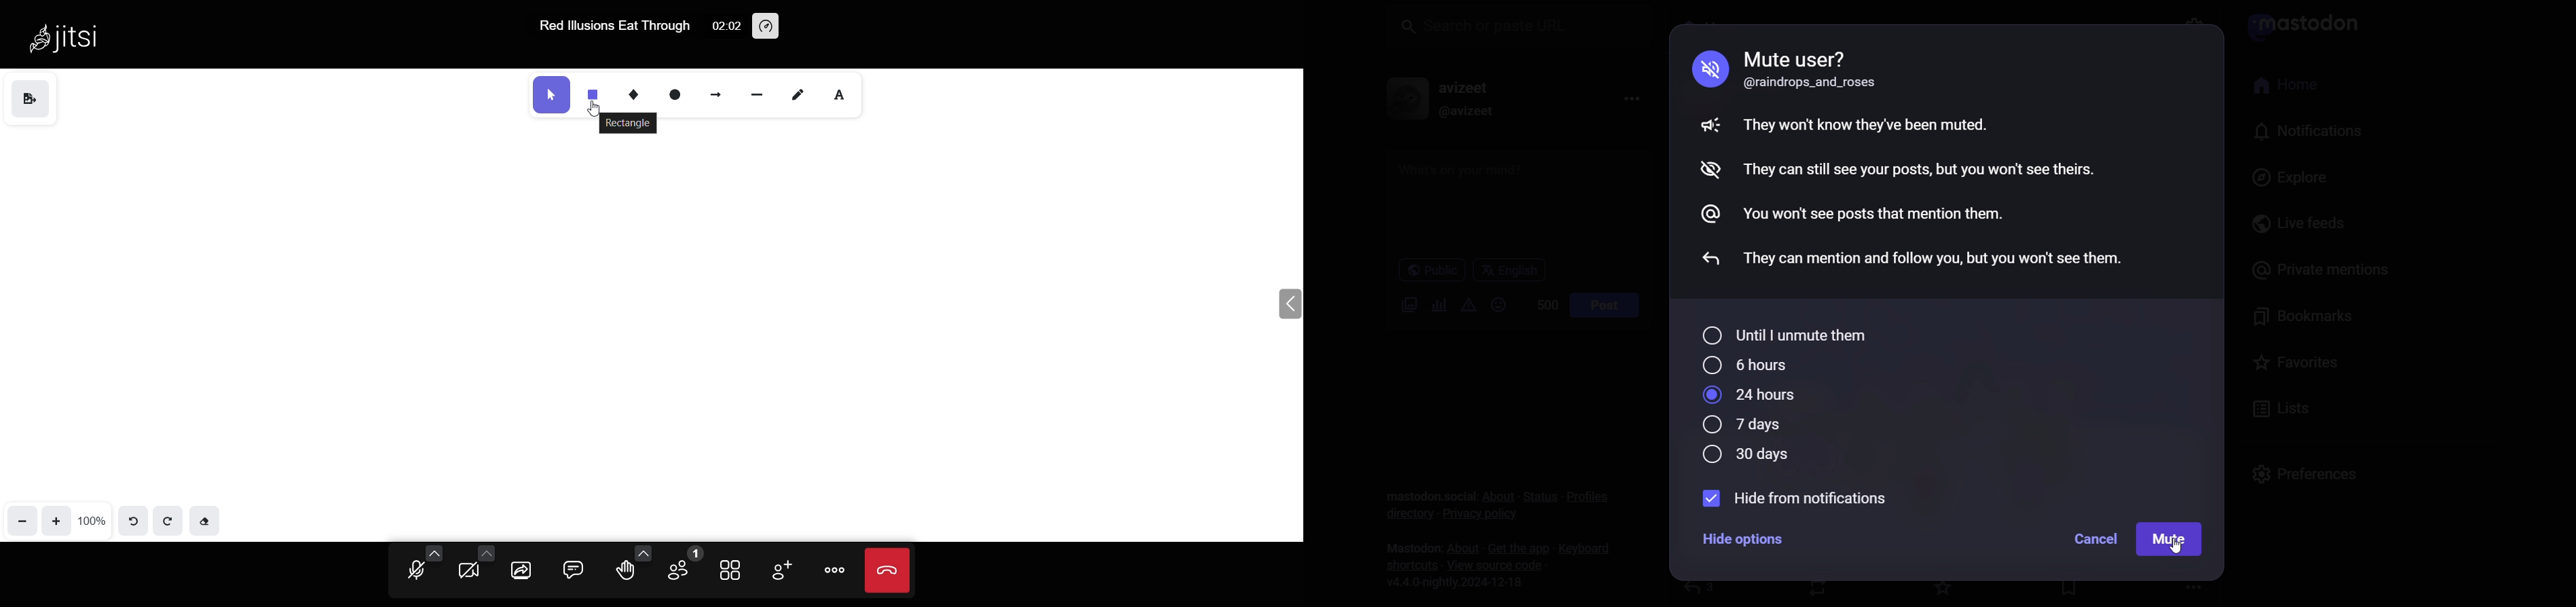  What do you see at coordinates (1745, 542) in the screenshot?
I see `hide options` at bounding box center [1745, 542].